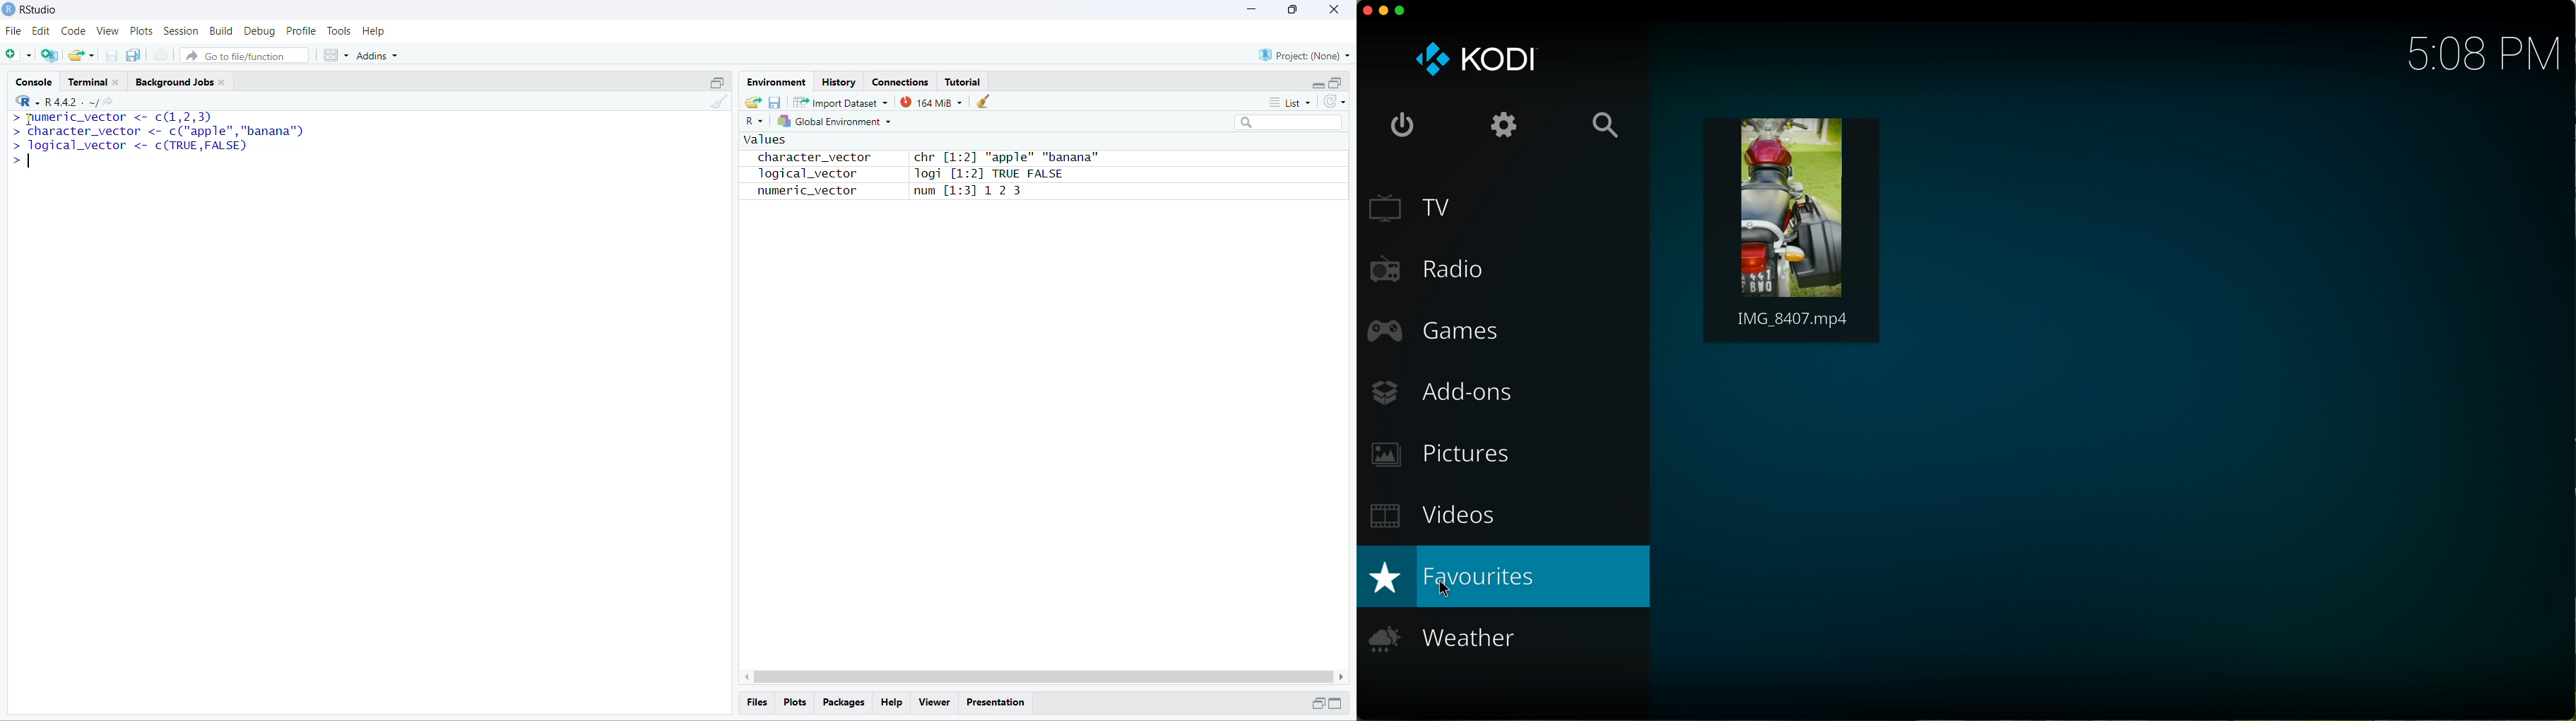 This screenshot has width=2576, height=728. I want to click on maximize, so click(1401, 11).